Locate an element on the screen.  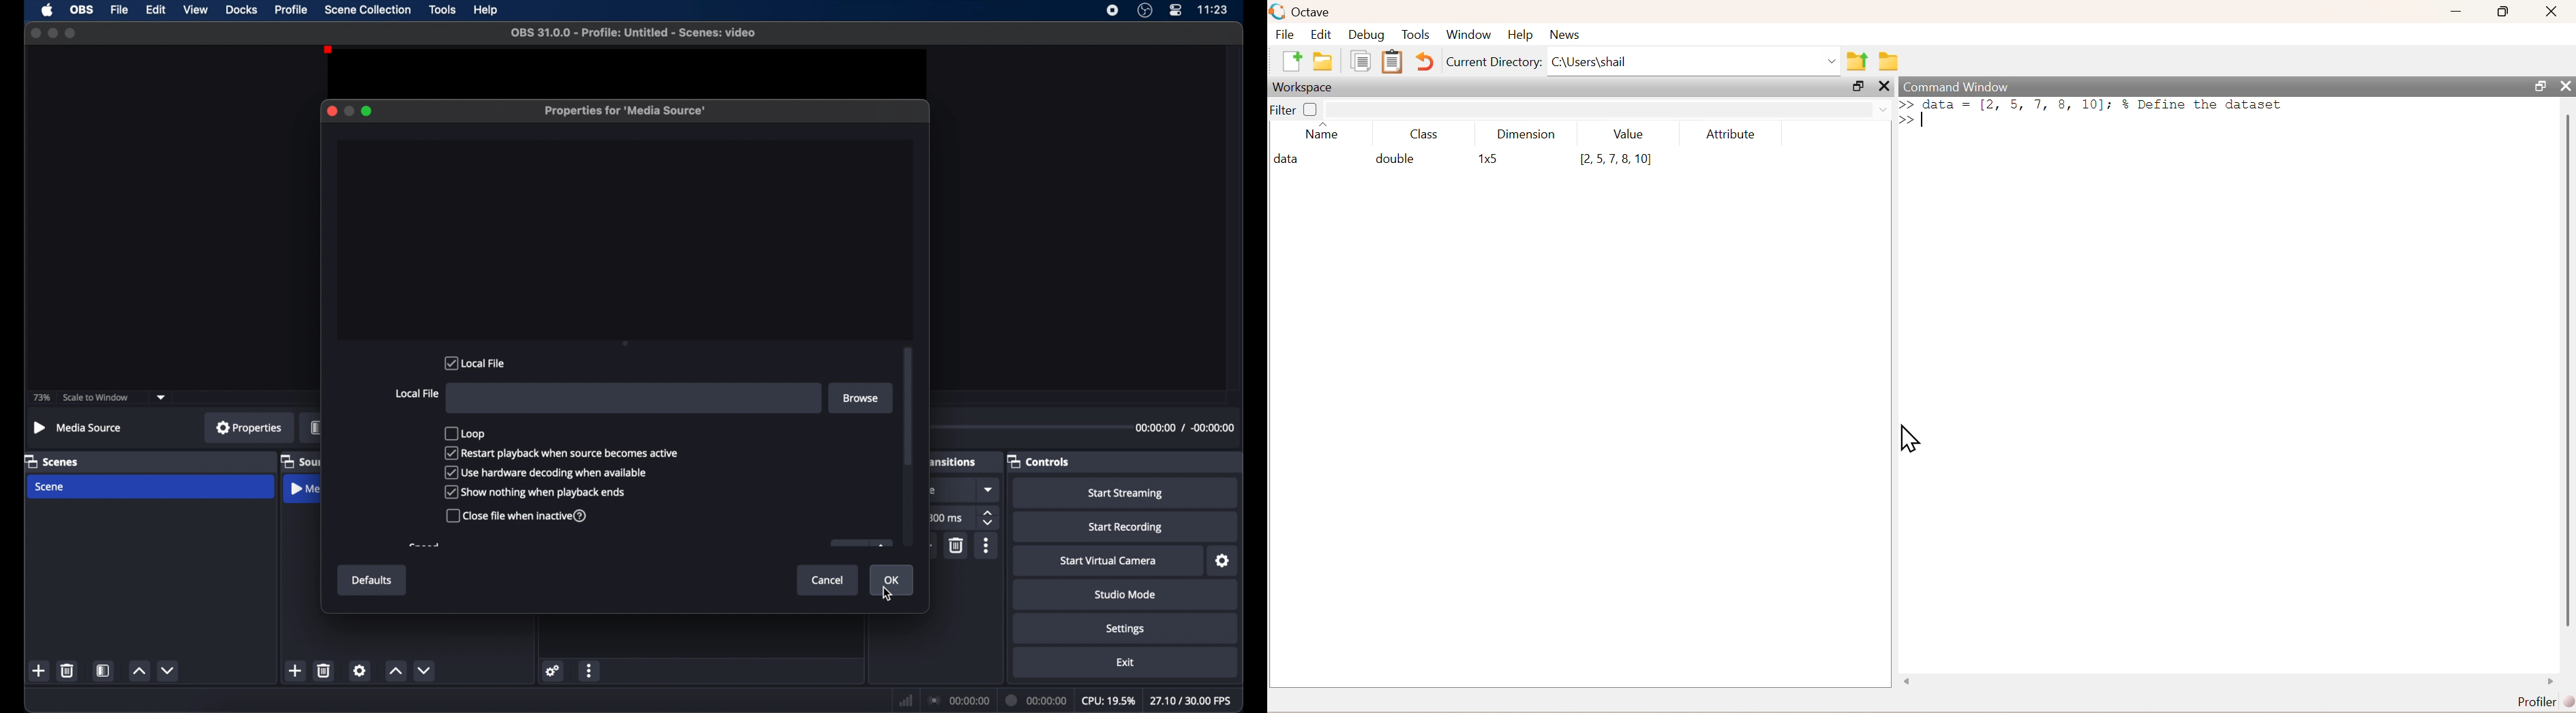
command window is located at coordinates (1958, 87).